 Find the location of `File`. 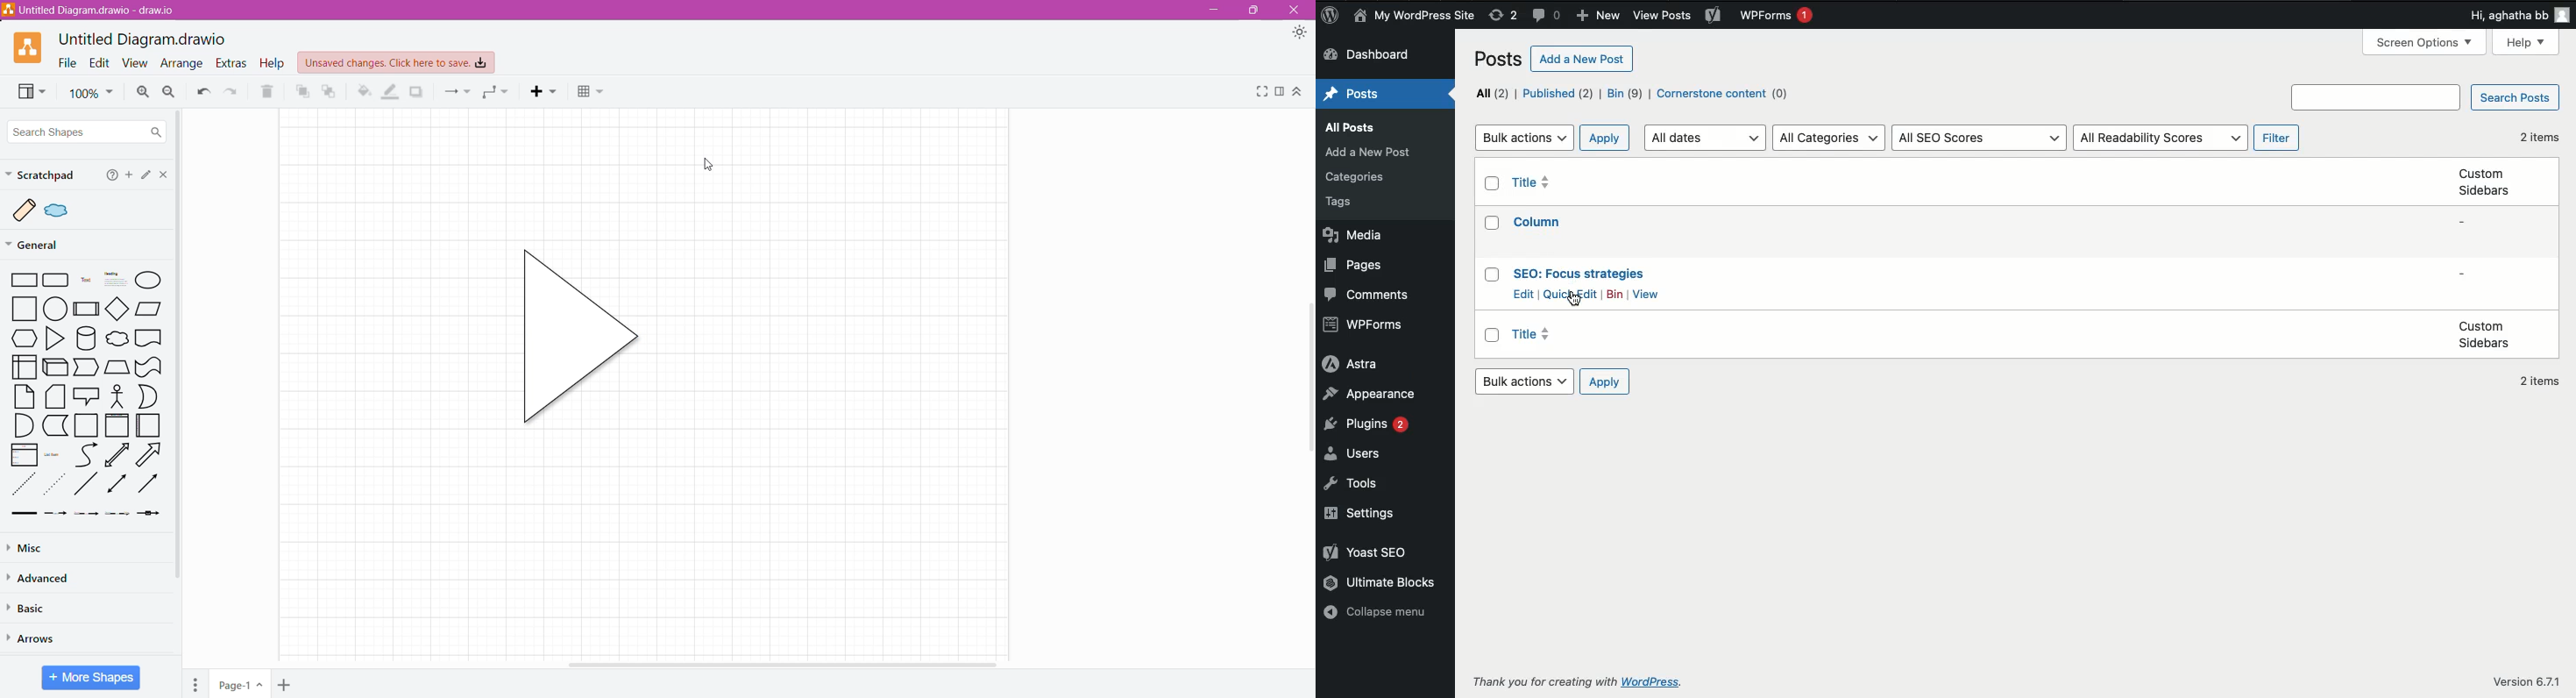

File is located at coordinates (67, 63).